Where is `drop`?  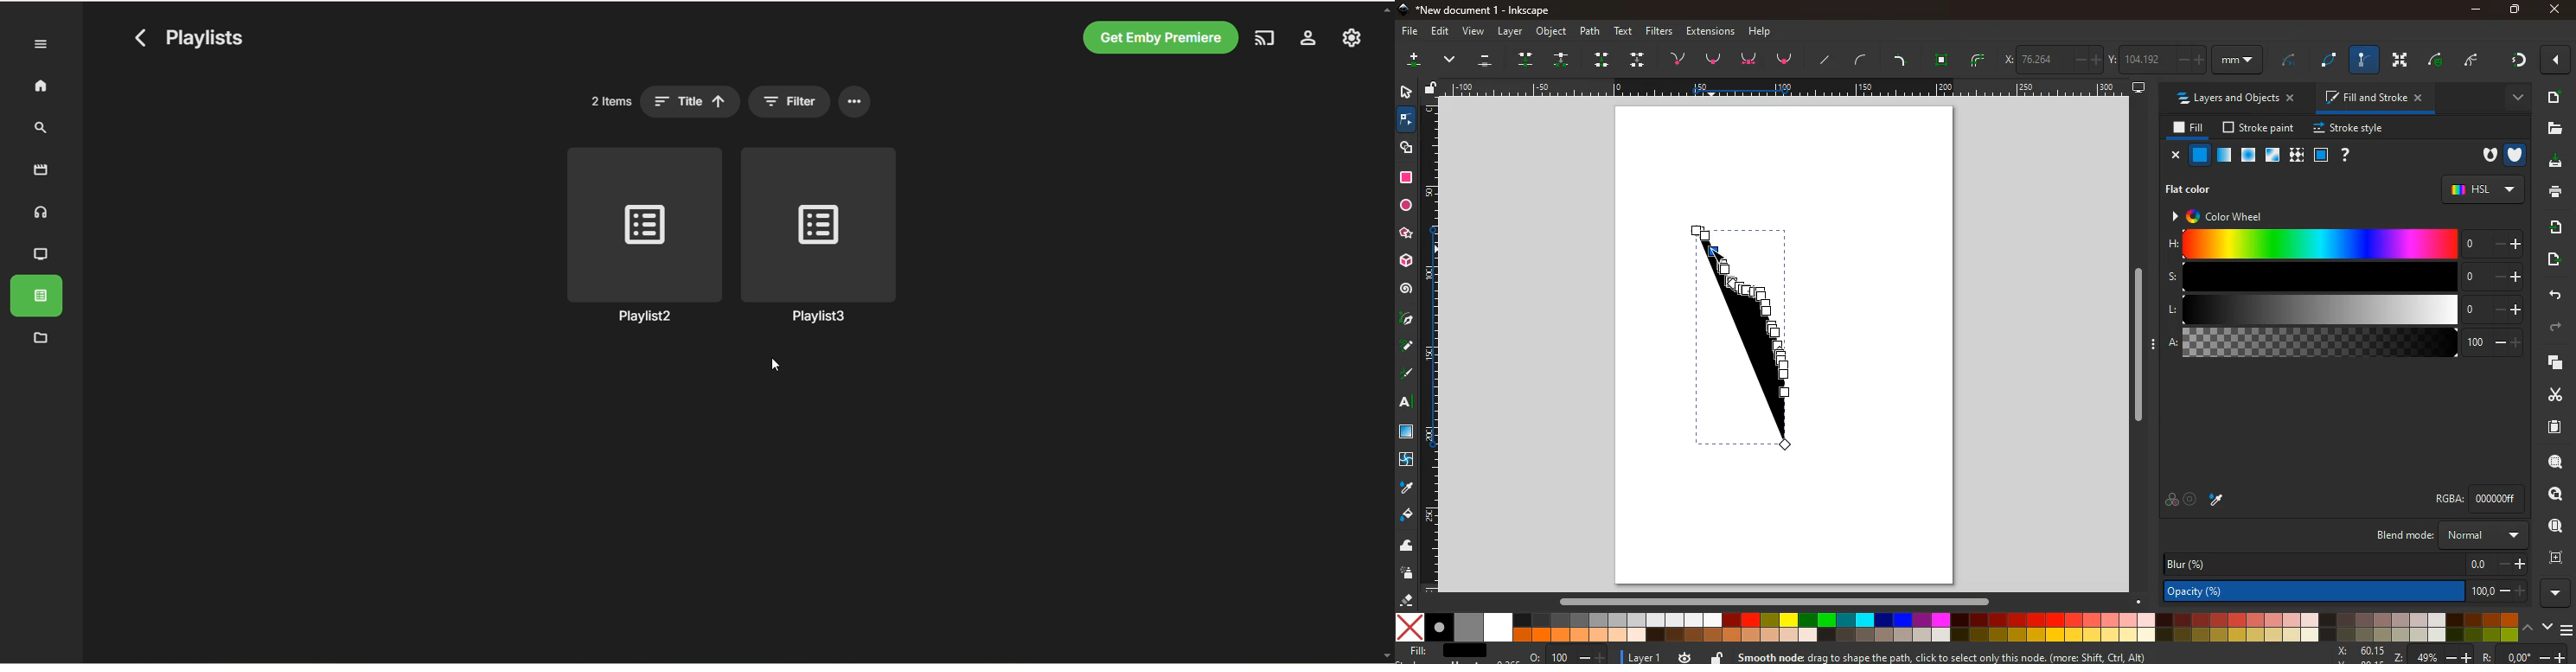
drop is located at coordinates (1530, 59).